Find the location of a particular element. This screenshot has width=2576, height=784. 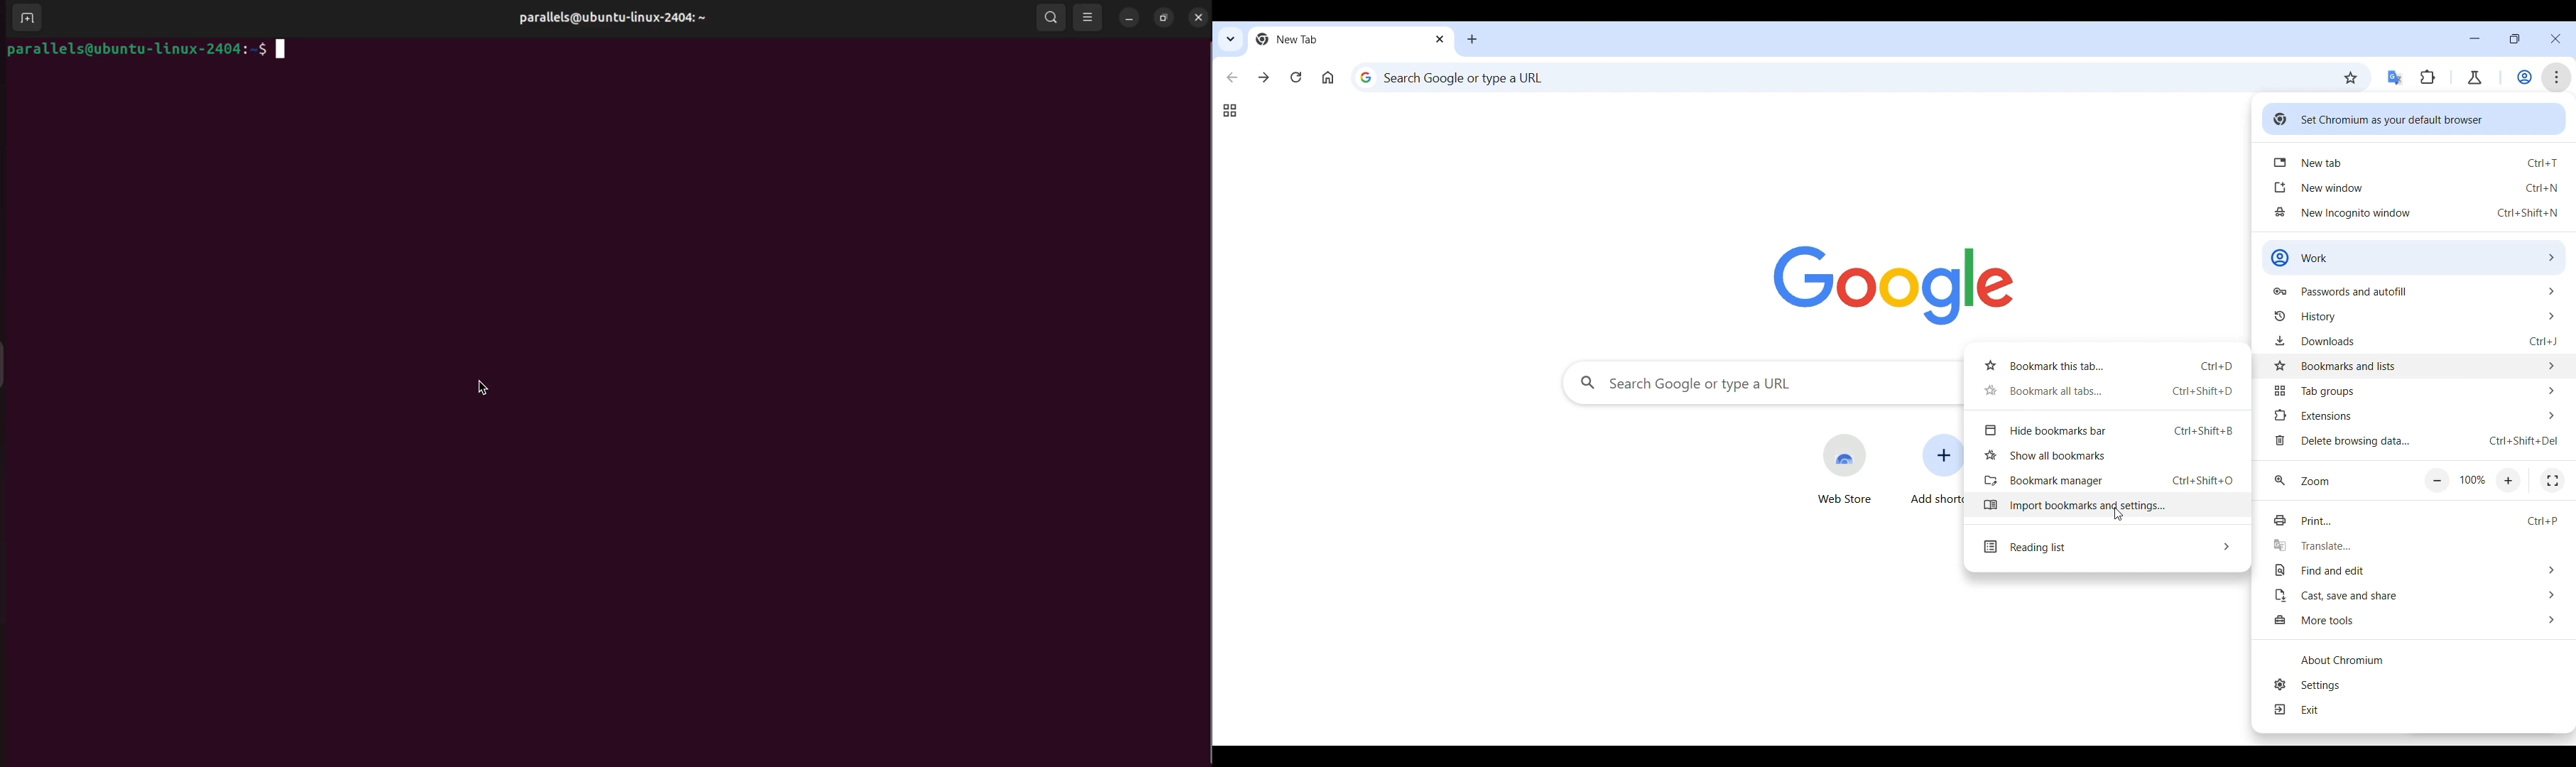

Delete browsing data is located at coordinates (2415, 440).